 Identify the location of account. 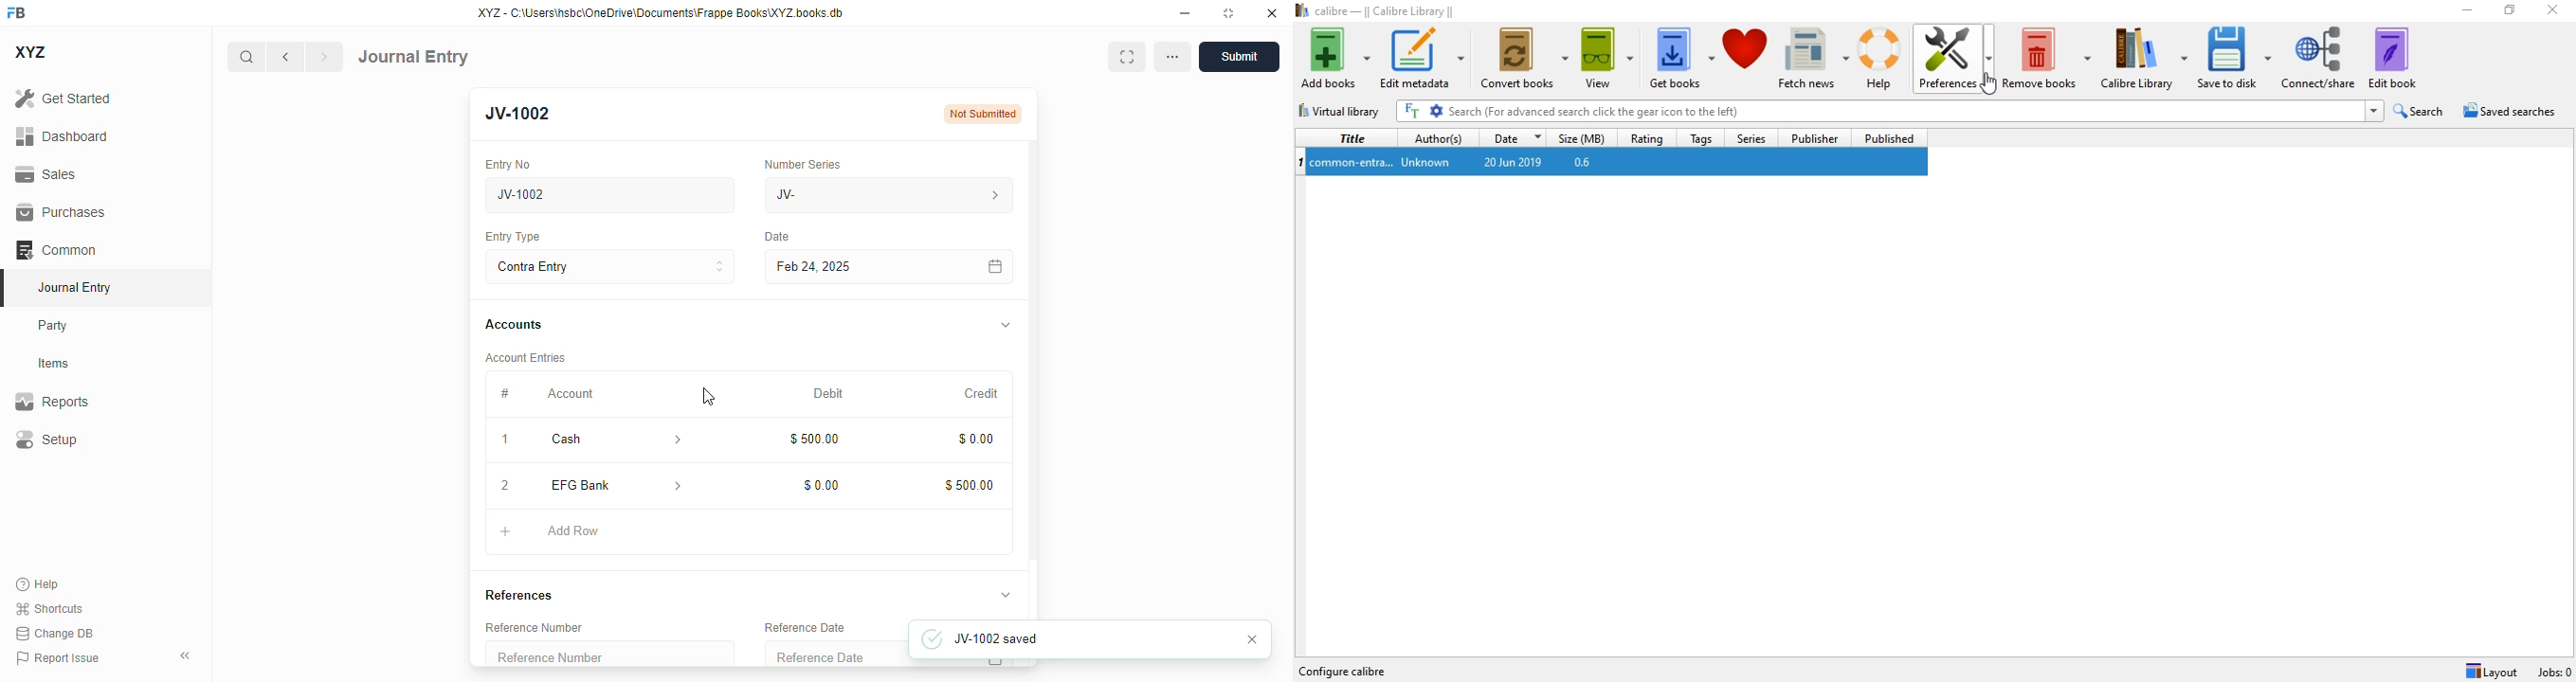
(571, 394).